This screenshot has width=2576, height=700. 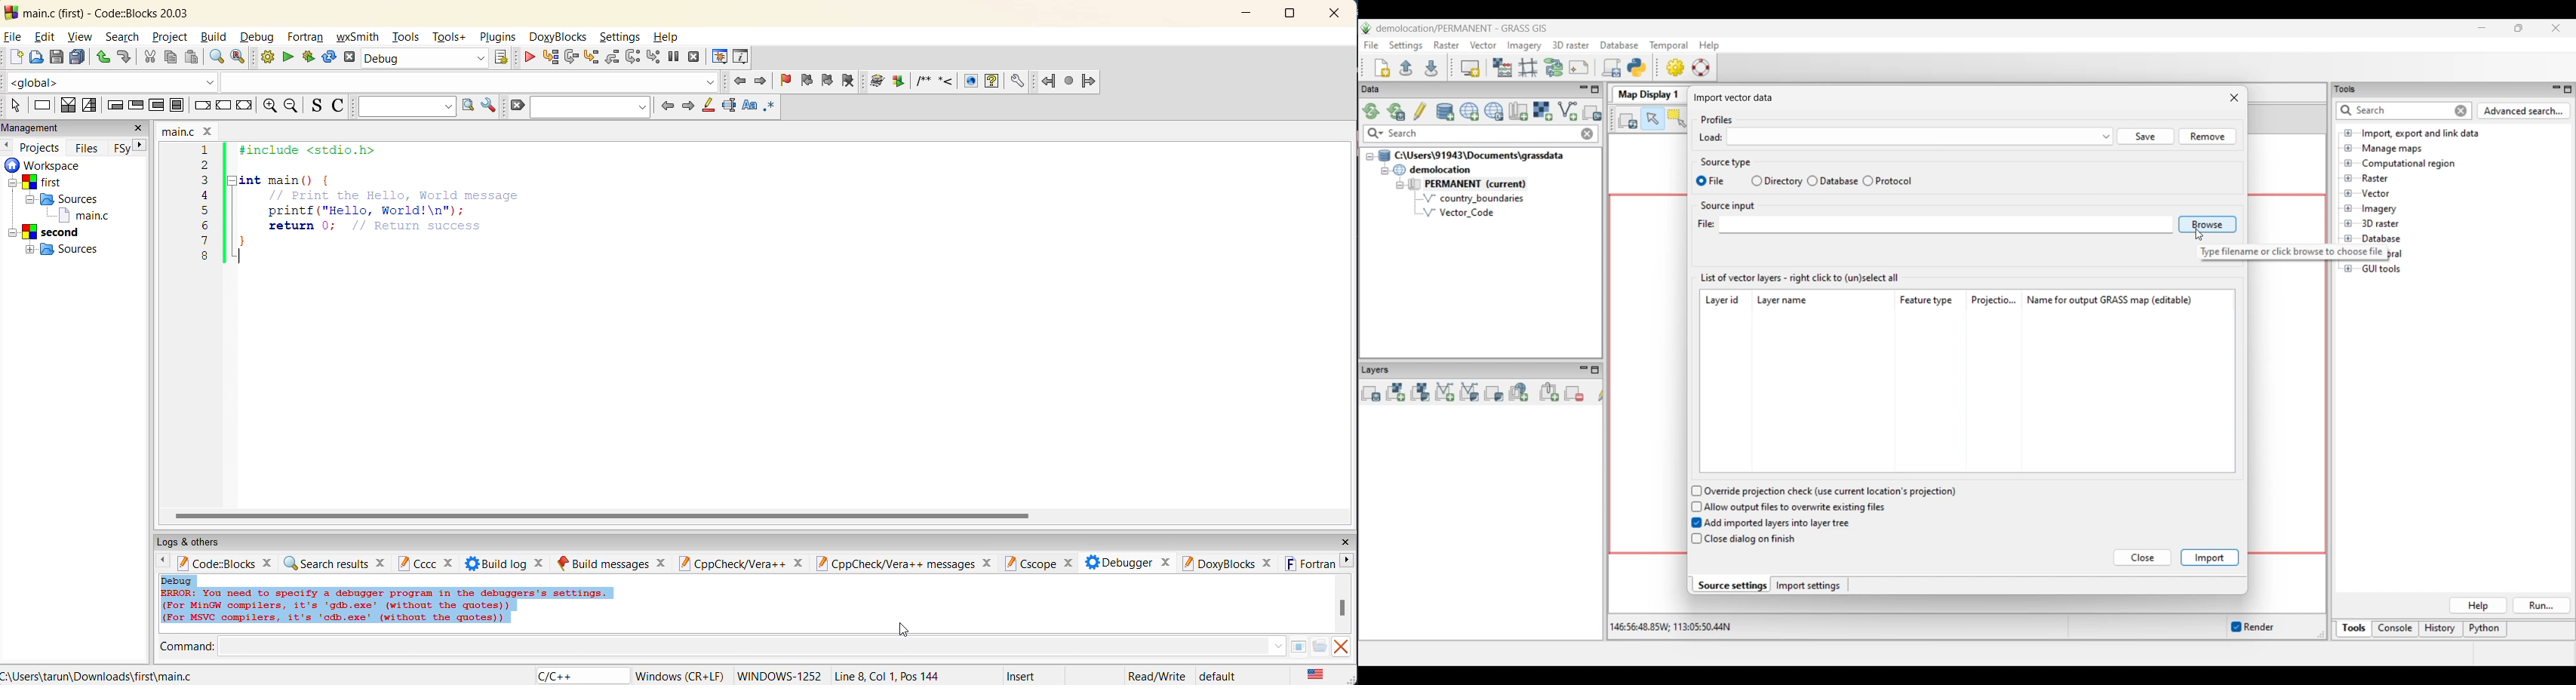 What do you see at coordinates (112, 106) in the screenshot?
I see `entry condition loop` at bounding box center [112, 106].